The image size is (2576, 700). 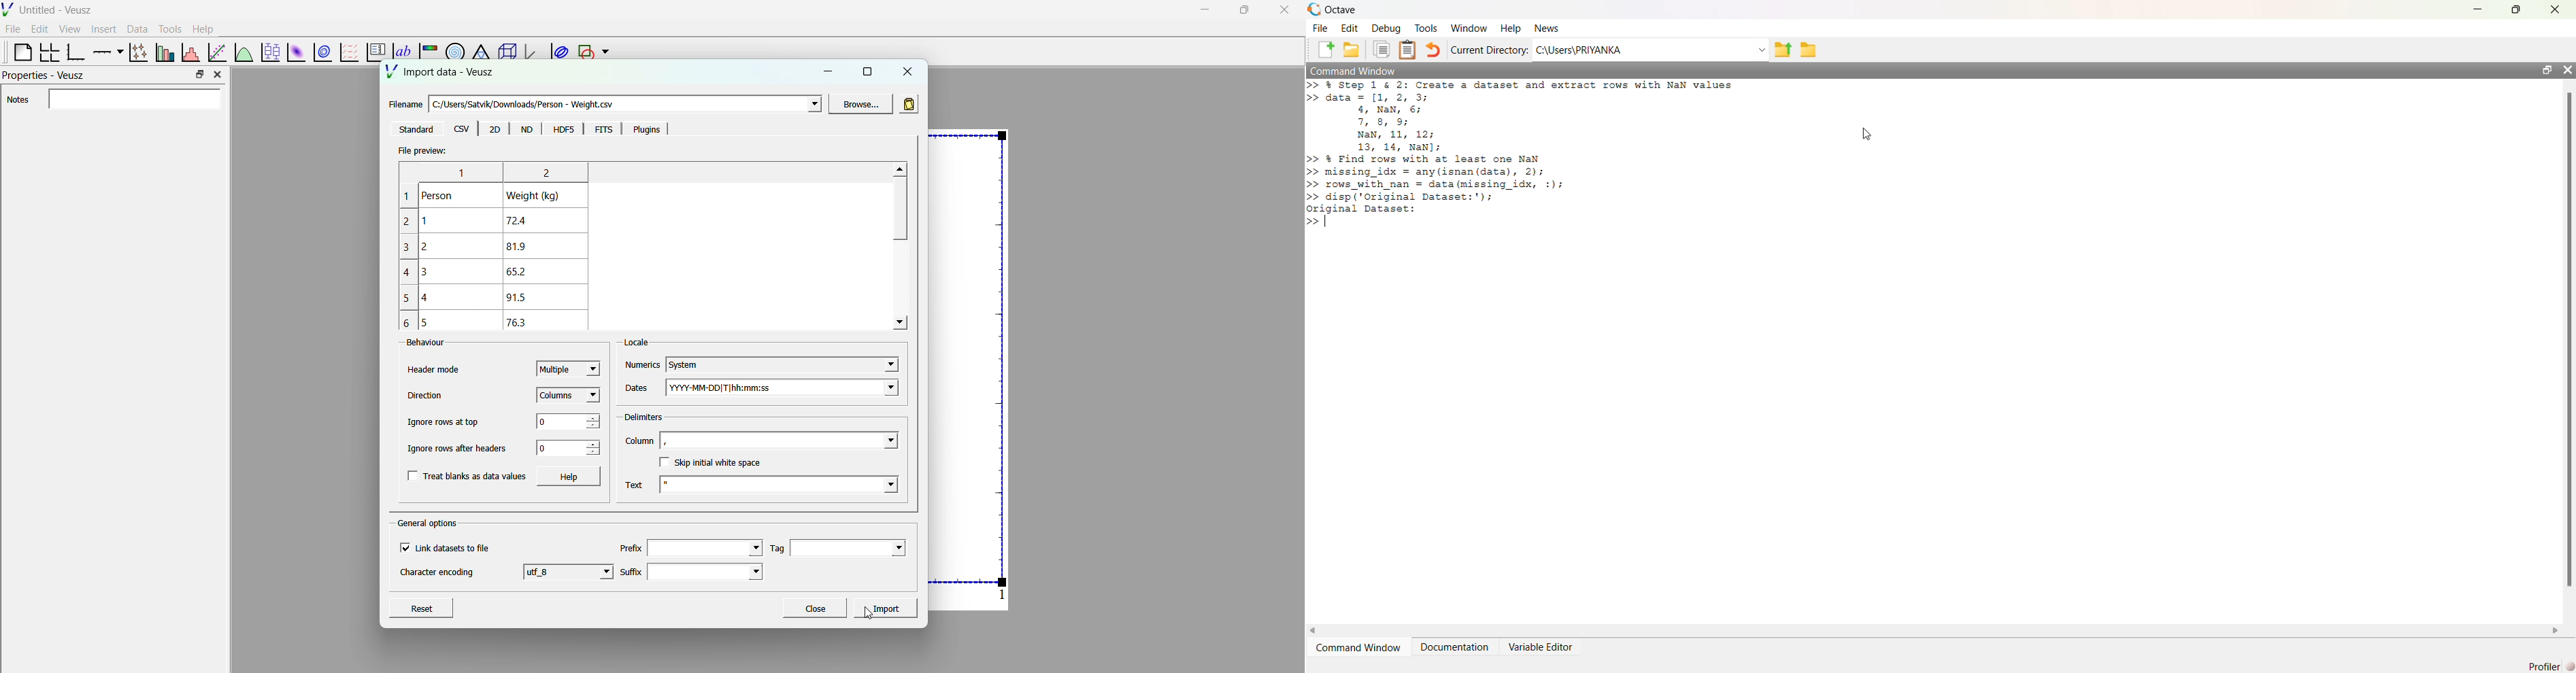 I want to click on Text, so click(x=637, y=481).